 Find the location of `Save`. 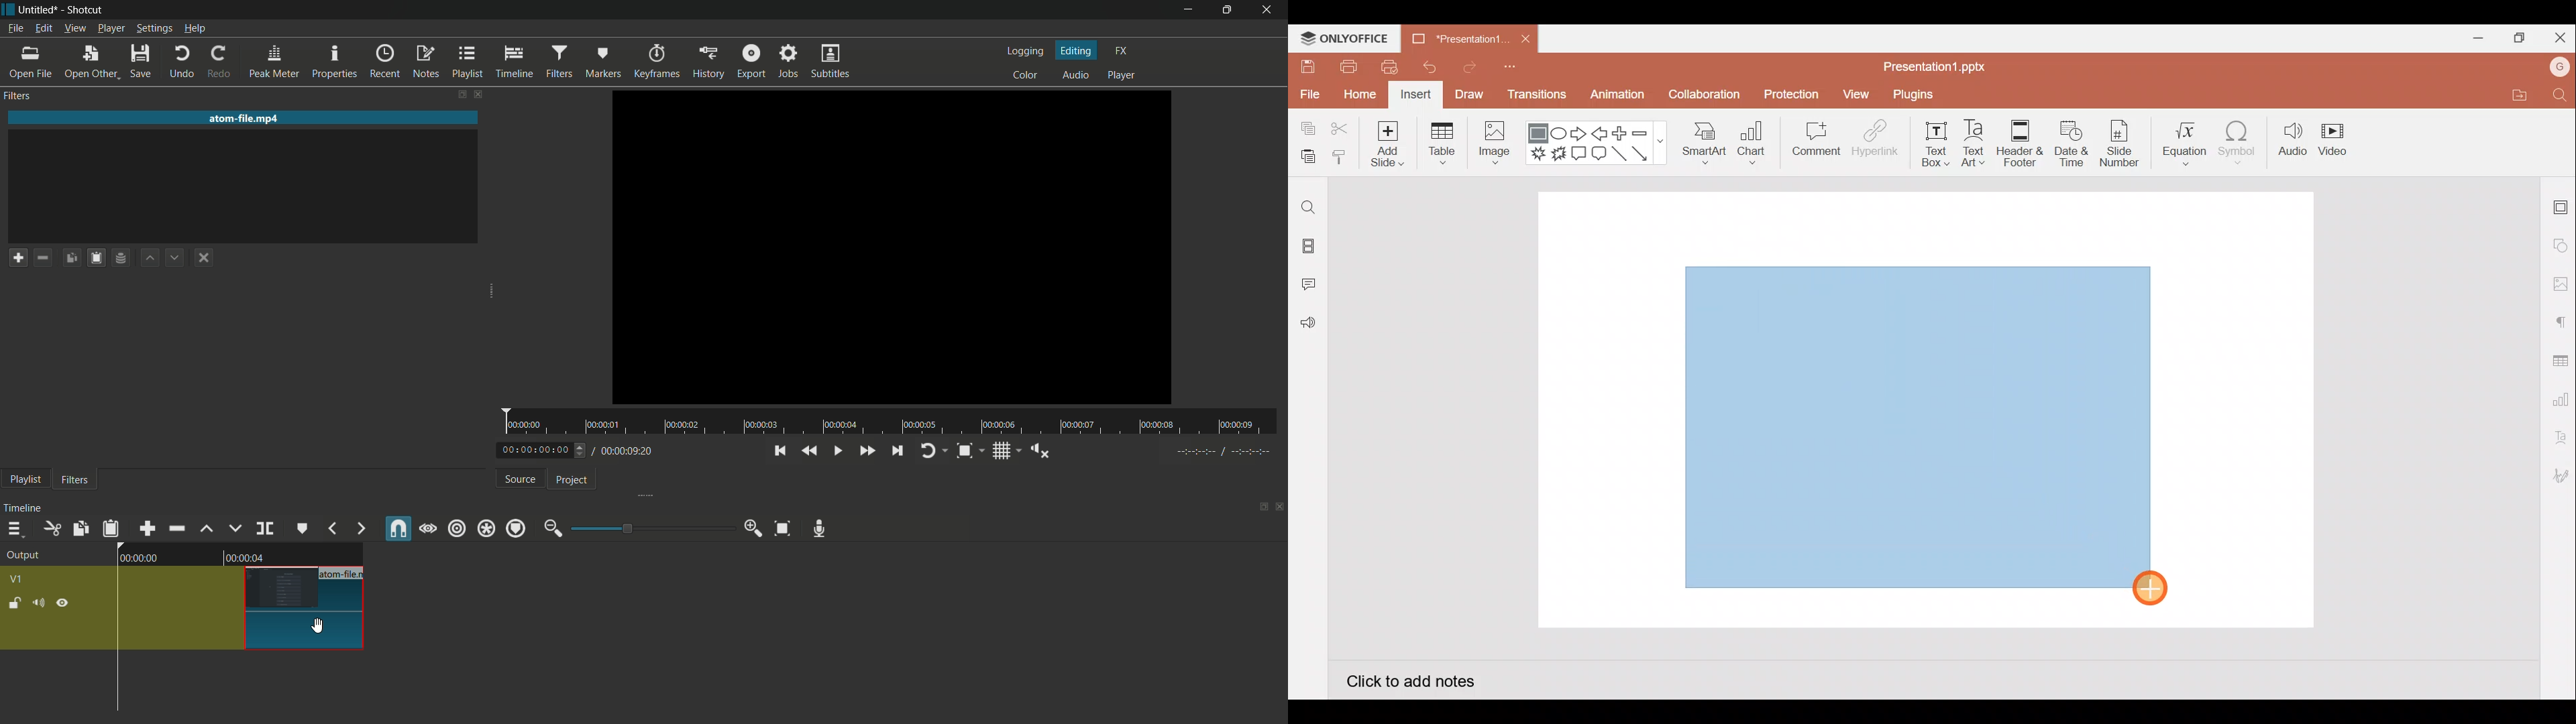

Save is located at coordinates (1305, 66).